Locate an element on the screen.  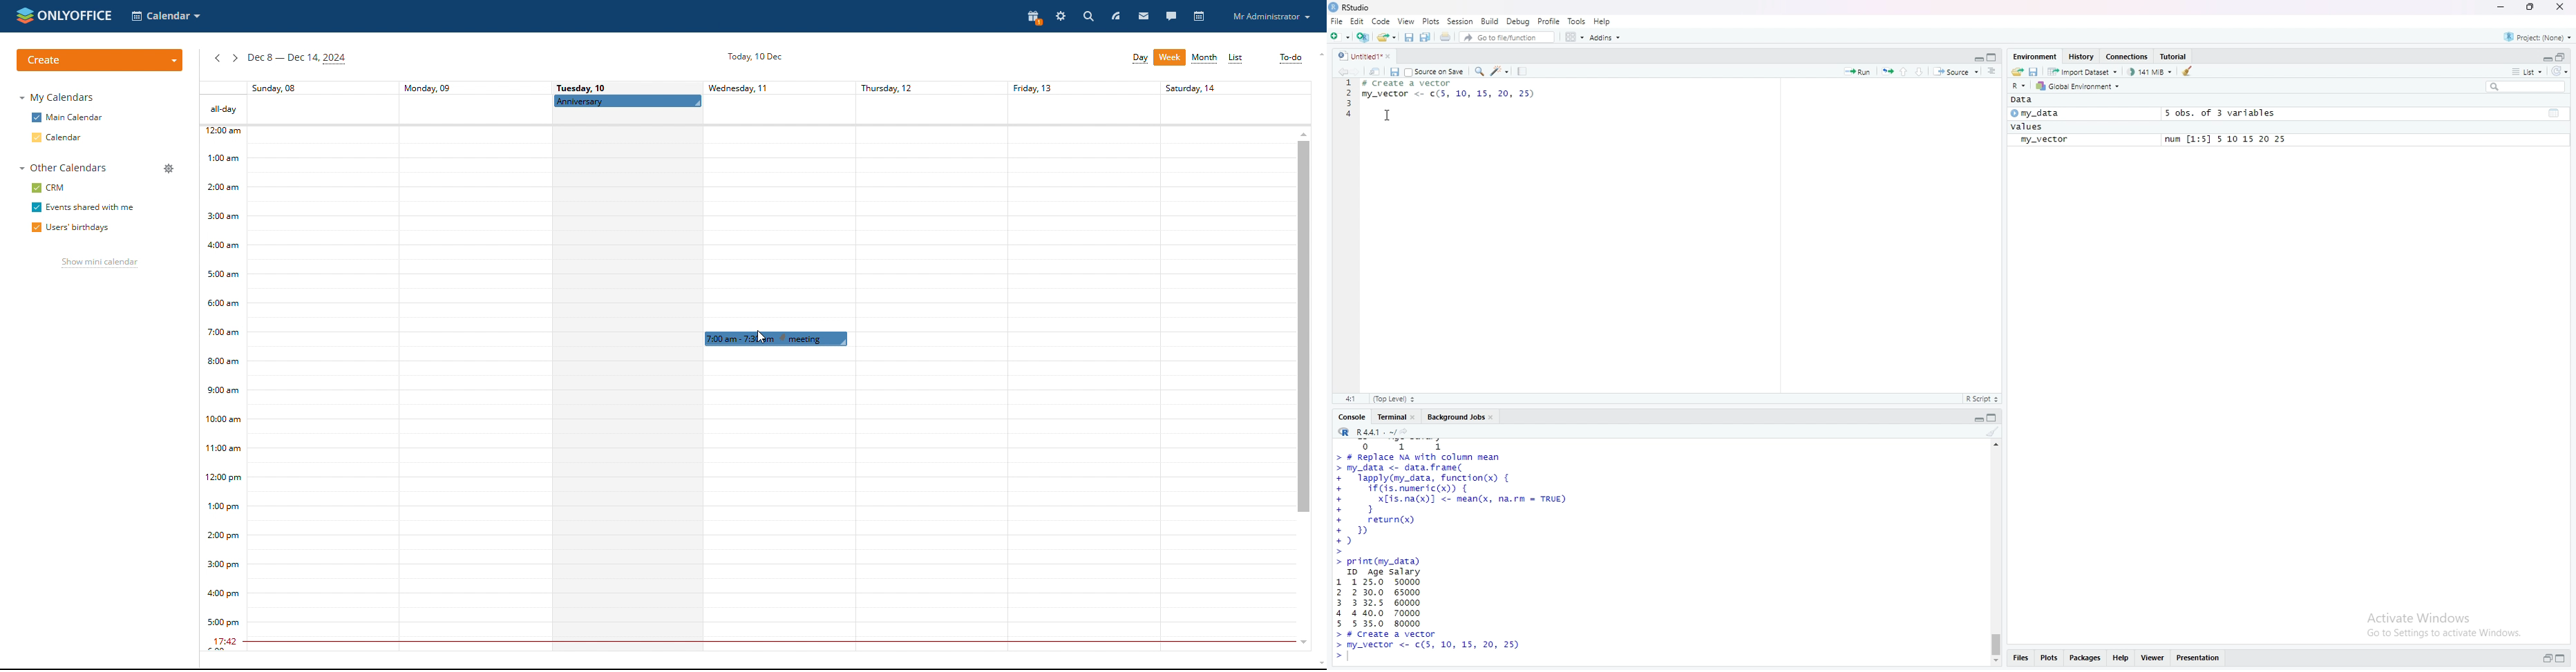
import dataset is located at coordinates (2083, 72).